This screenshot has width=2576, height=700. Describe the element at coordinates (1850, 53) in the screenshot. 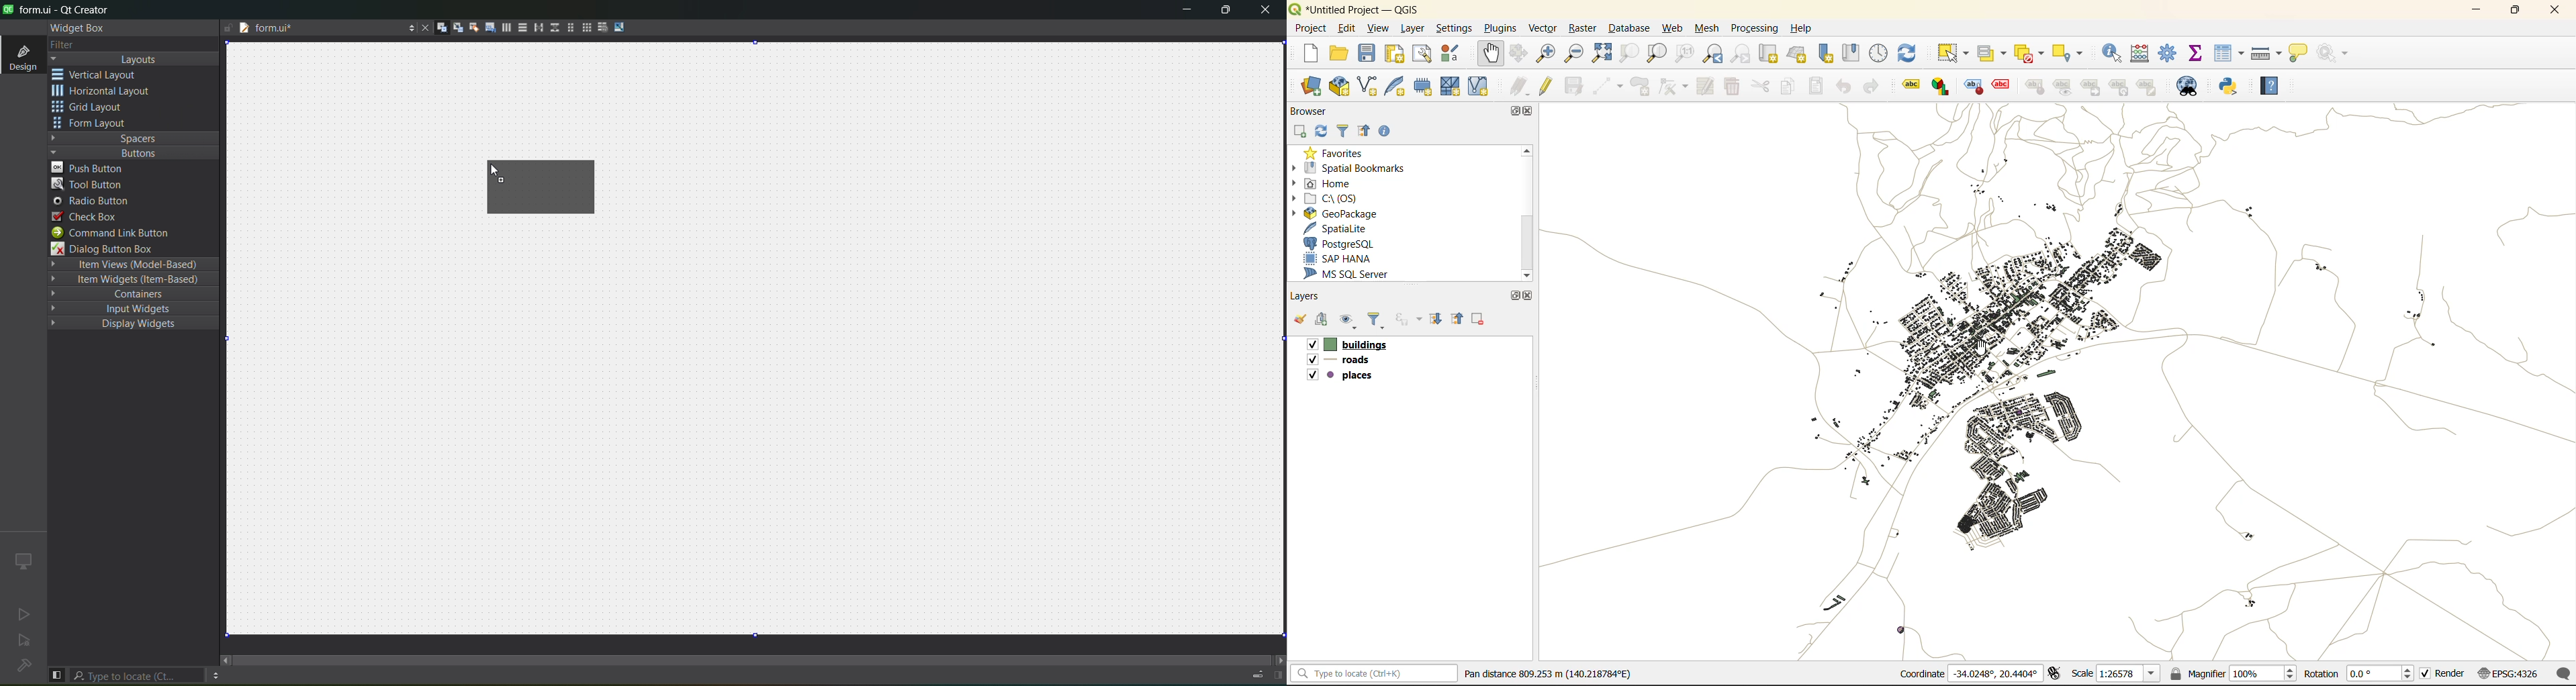

I see `show spatial bookmark` at that location.